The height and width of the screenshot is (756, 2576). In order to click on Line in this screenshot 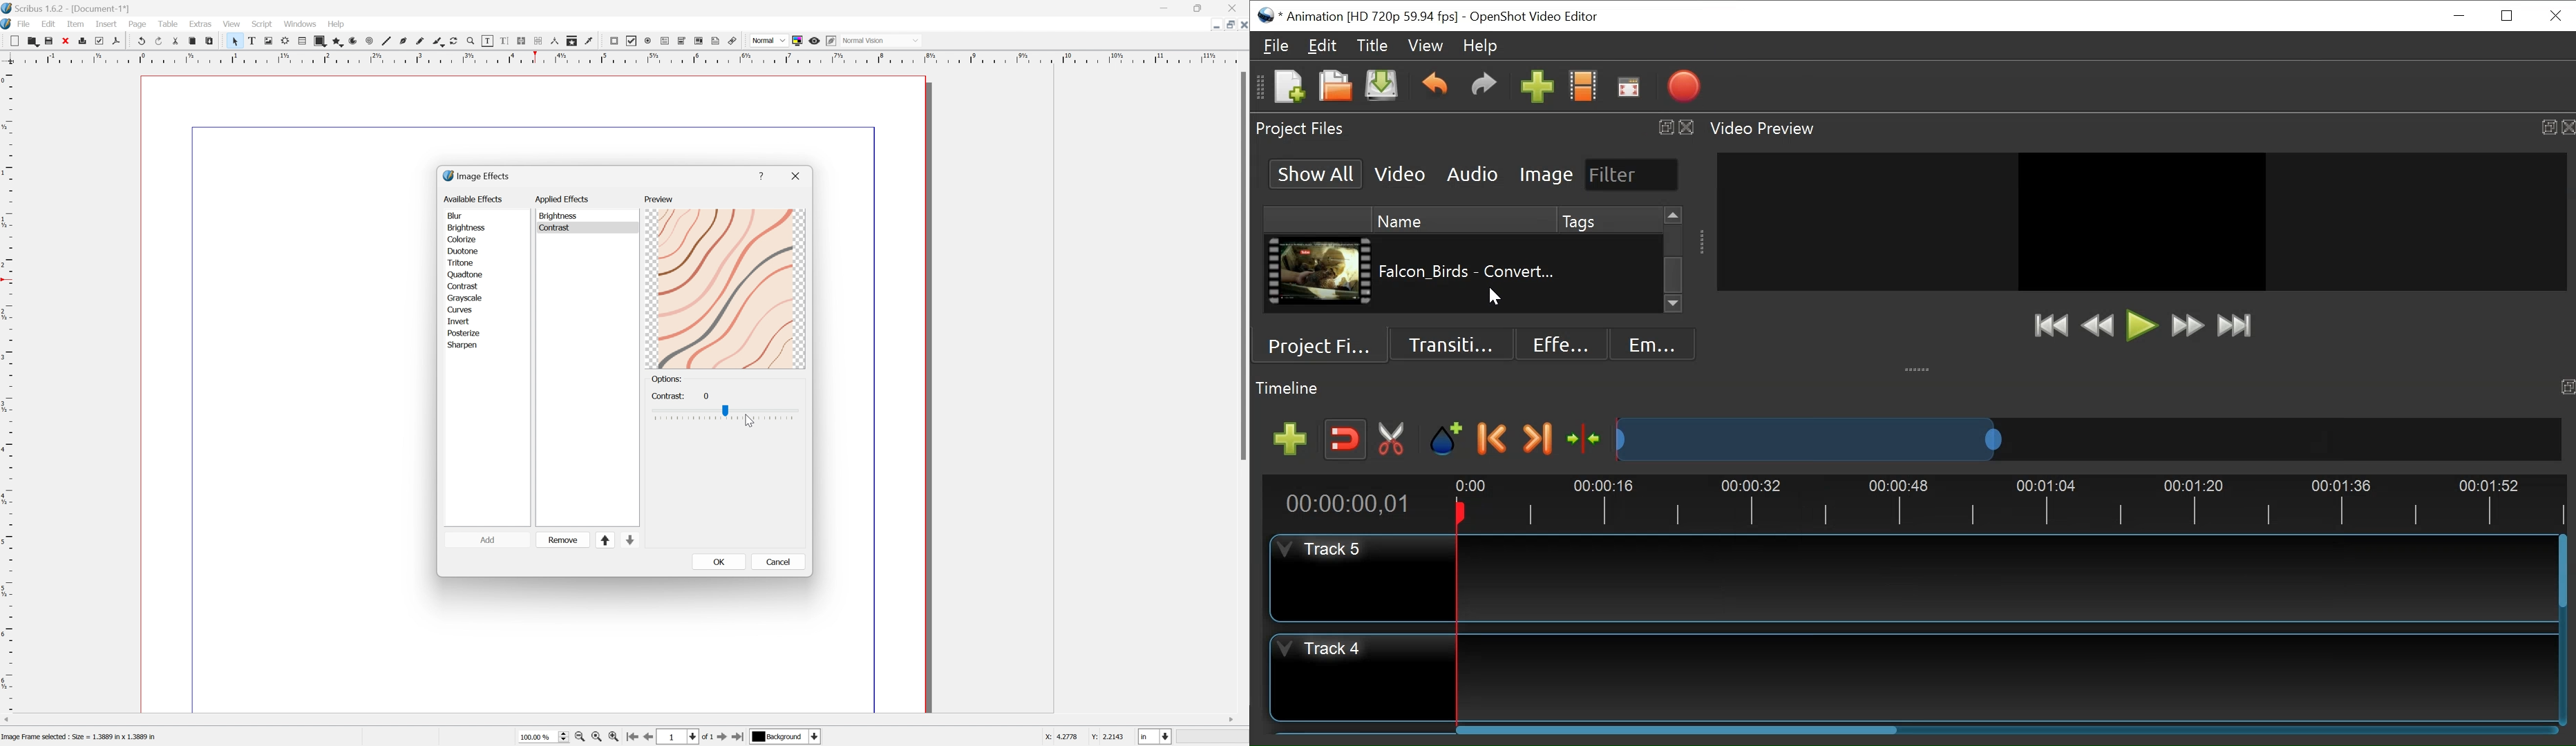, I will do `click(388, 40)`.